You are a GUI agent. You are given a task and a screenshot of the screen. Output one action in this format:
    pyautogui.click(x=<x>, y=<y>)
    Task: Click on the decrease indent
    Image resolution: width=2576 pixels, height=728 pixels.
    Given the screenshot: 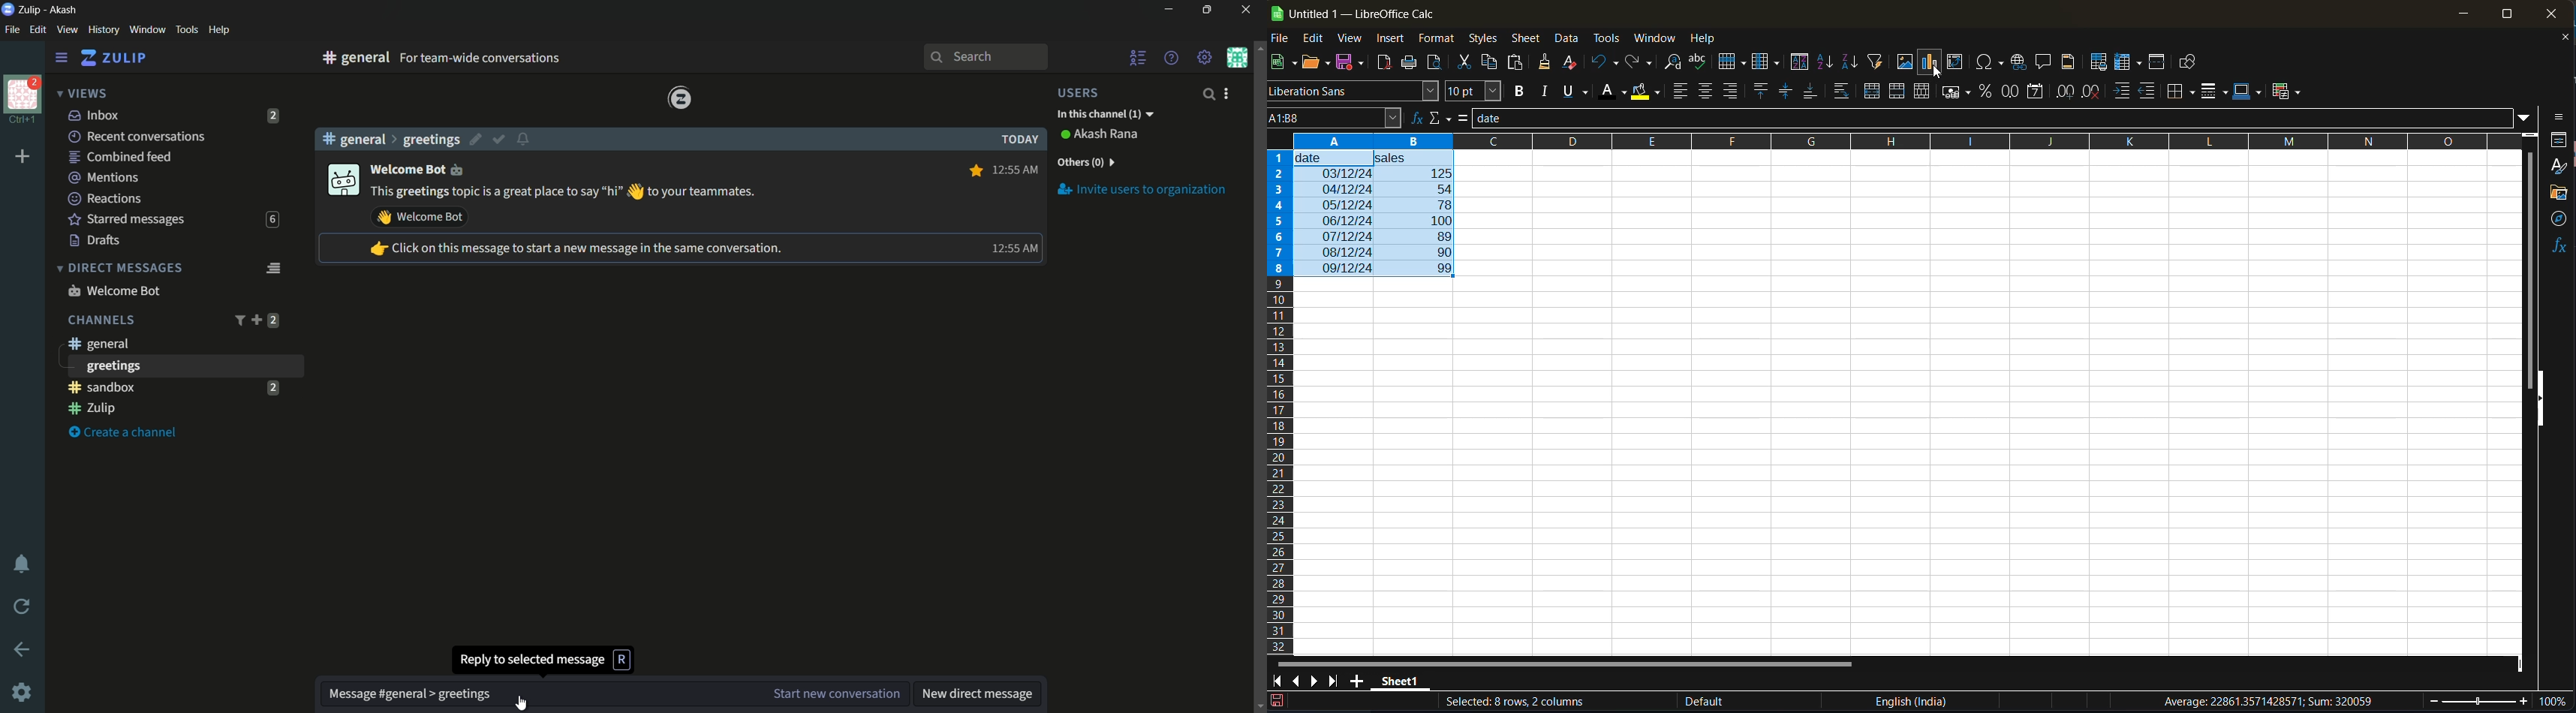 What is the action you would take?
    pyautogui.click(x=2147, y=89)
    